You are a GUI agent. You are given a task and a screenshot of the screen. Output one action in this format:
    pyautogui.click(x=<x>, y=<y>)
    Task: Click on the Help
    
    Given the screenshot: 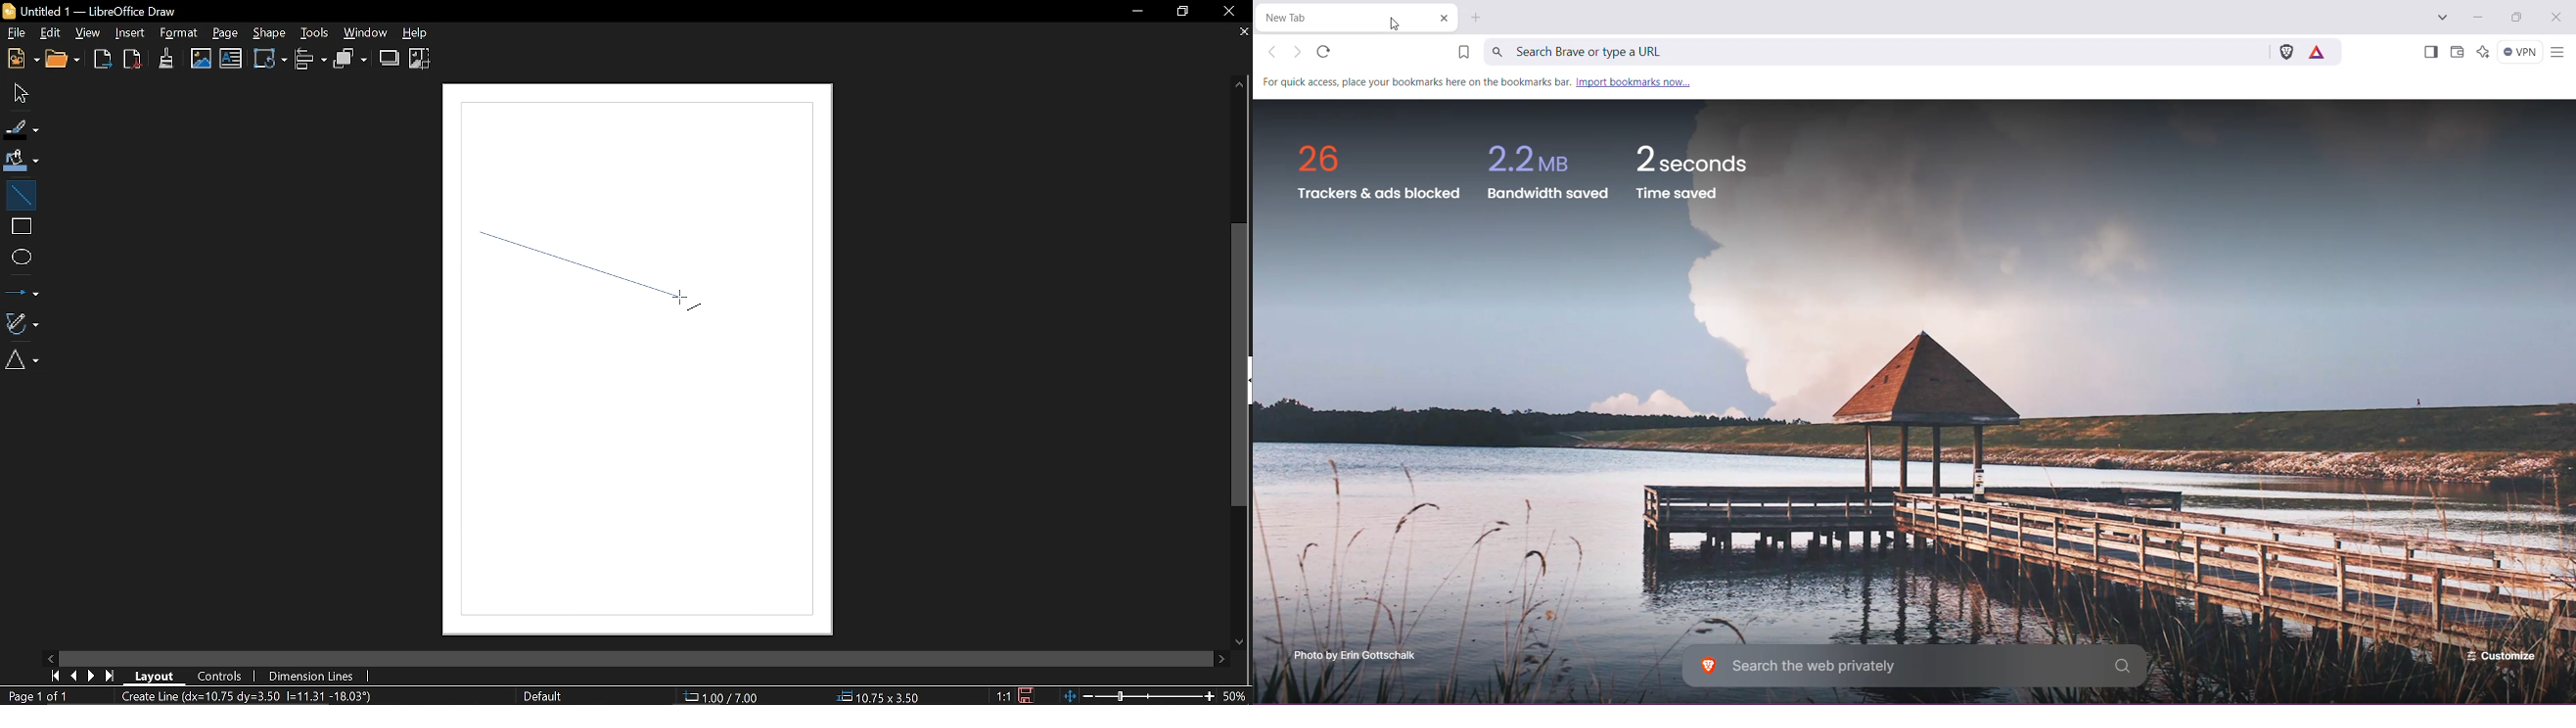 What is the action you would take?
    pyautogui.click(x=422, y=34)
    